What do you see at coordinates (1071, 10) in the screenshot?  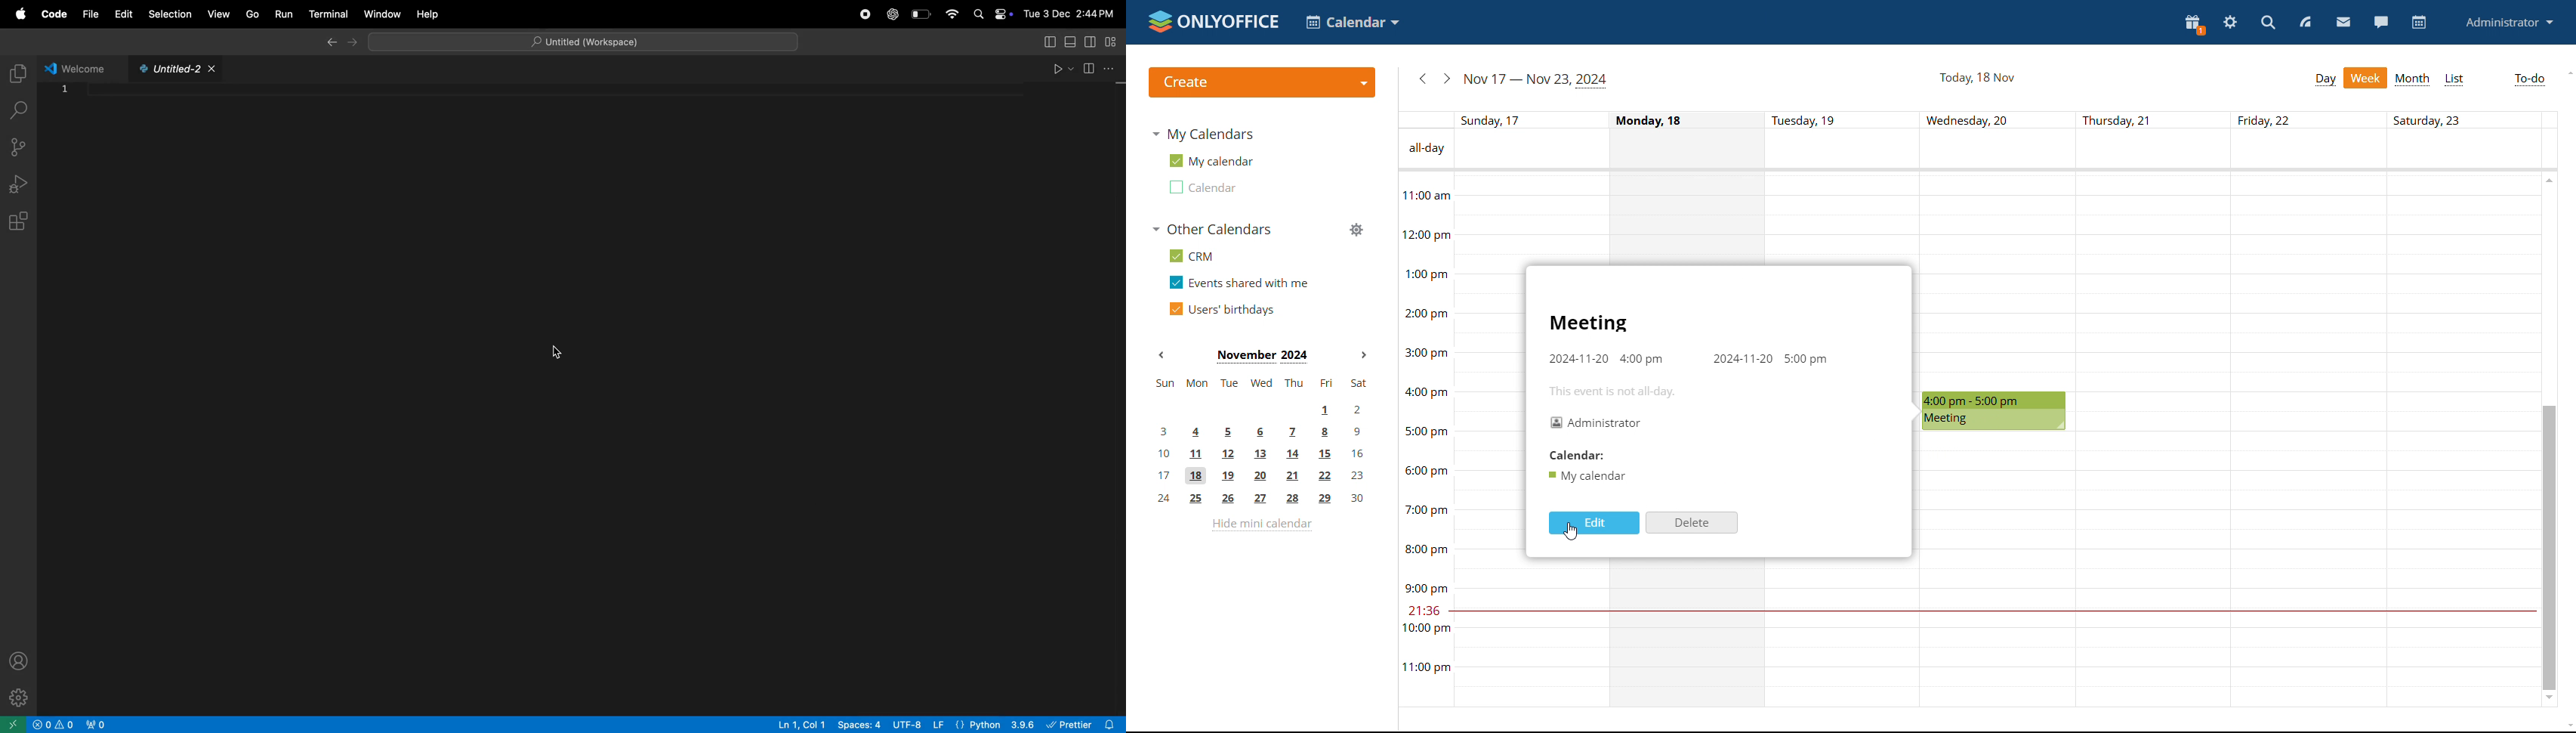 I see `date and time` at bounding box center [1071, 10].